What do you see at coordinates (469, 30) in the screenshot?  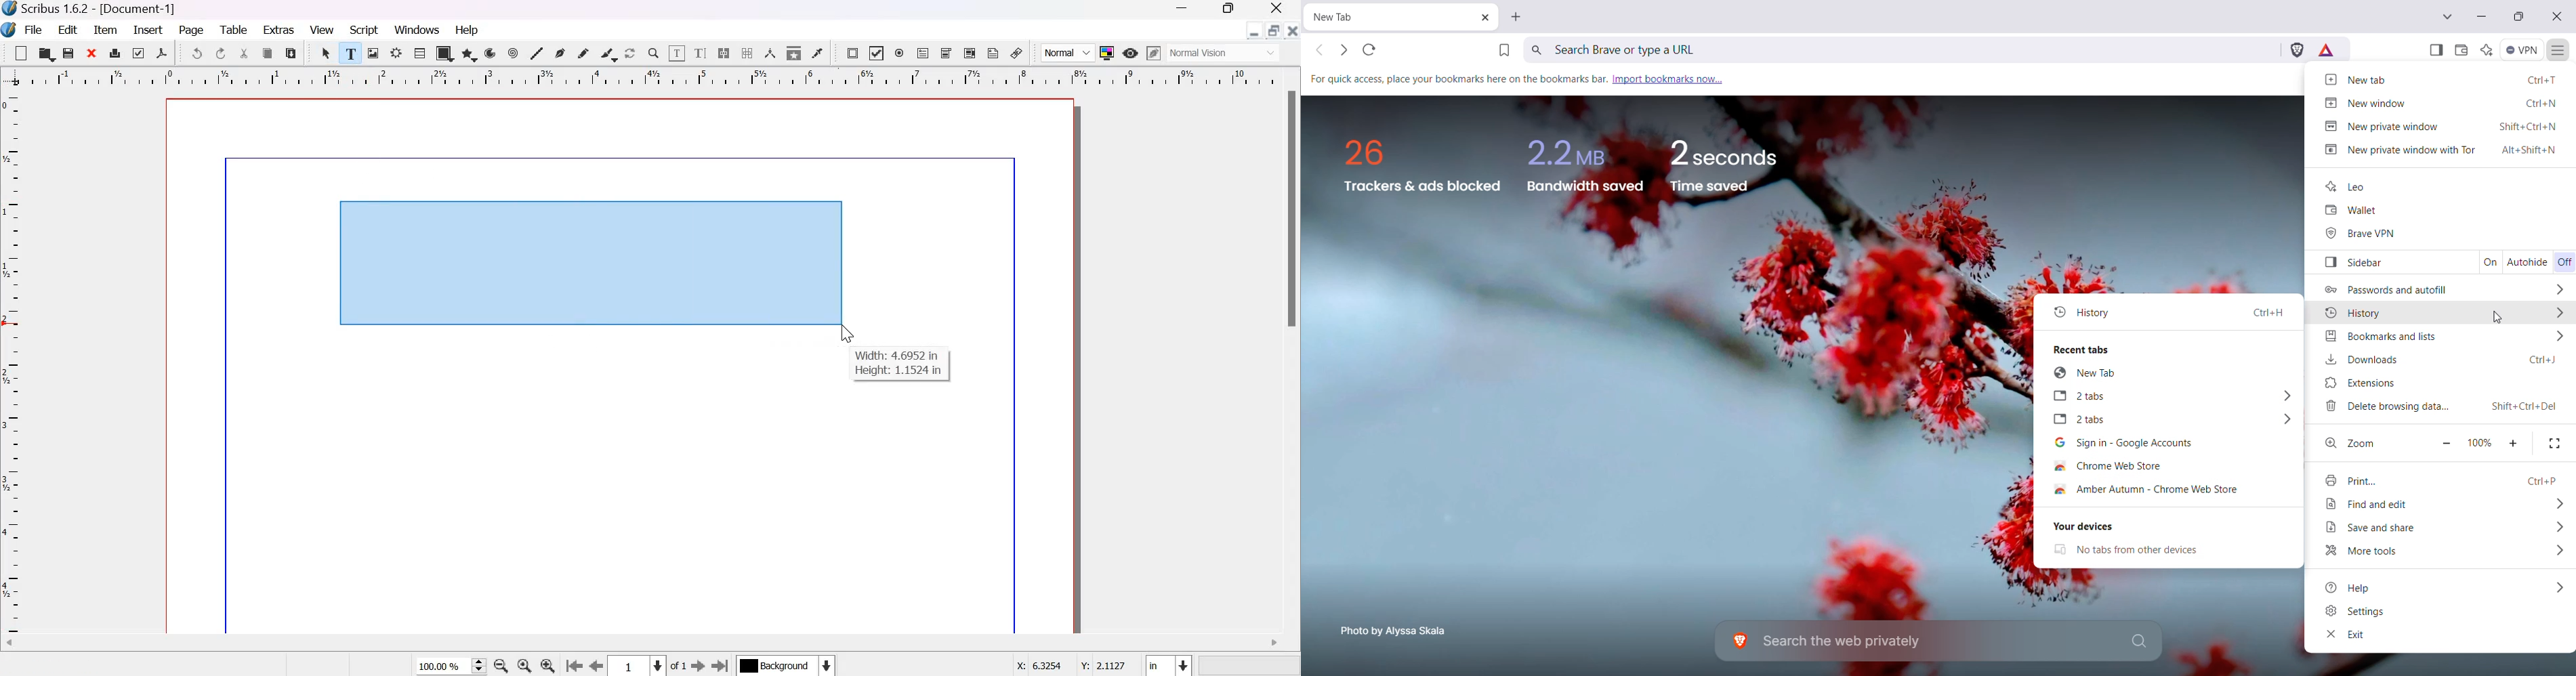 I see `Help` at bounding box center [469, 30].